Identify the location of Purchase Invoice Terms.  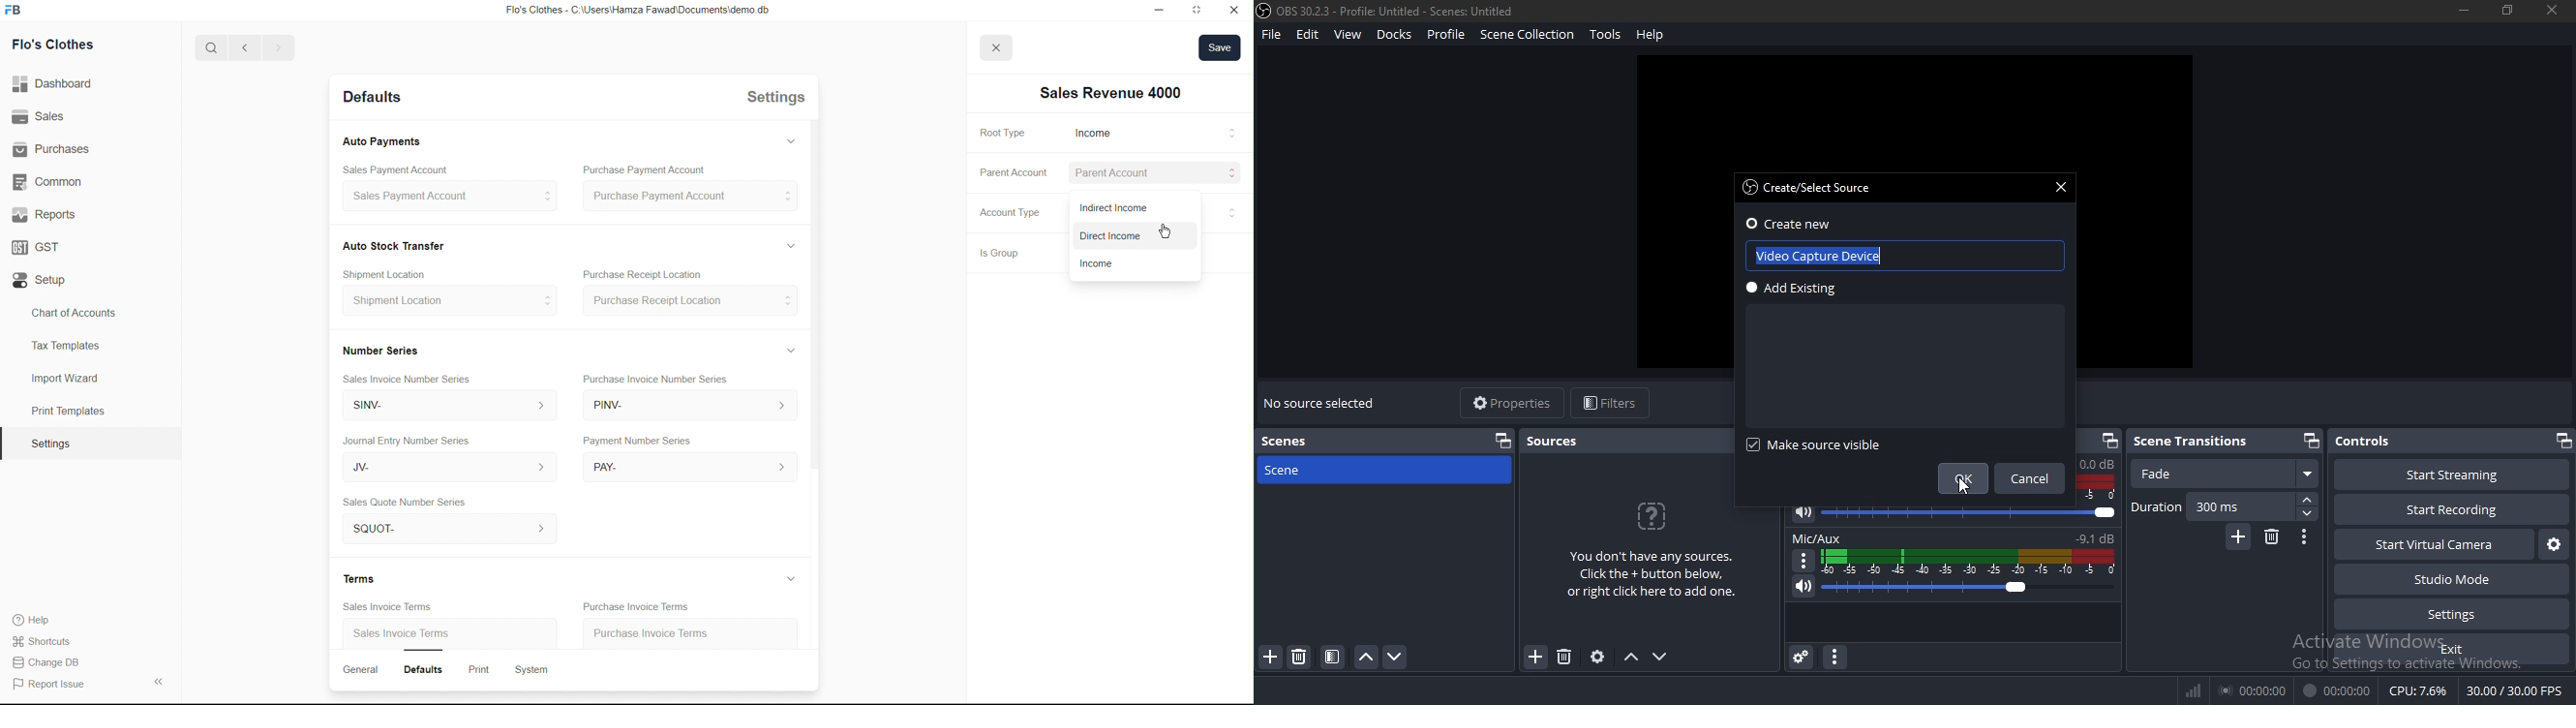
(664, 630).